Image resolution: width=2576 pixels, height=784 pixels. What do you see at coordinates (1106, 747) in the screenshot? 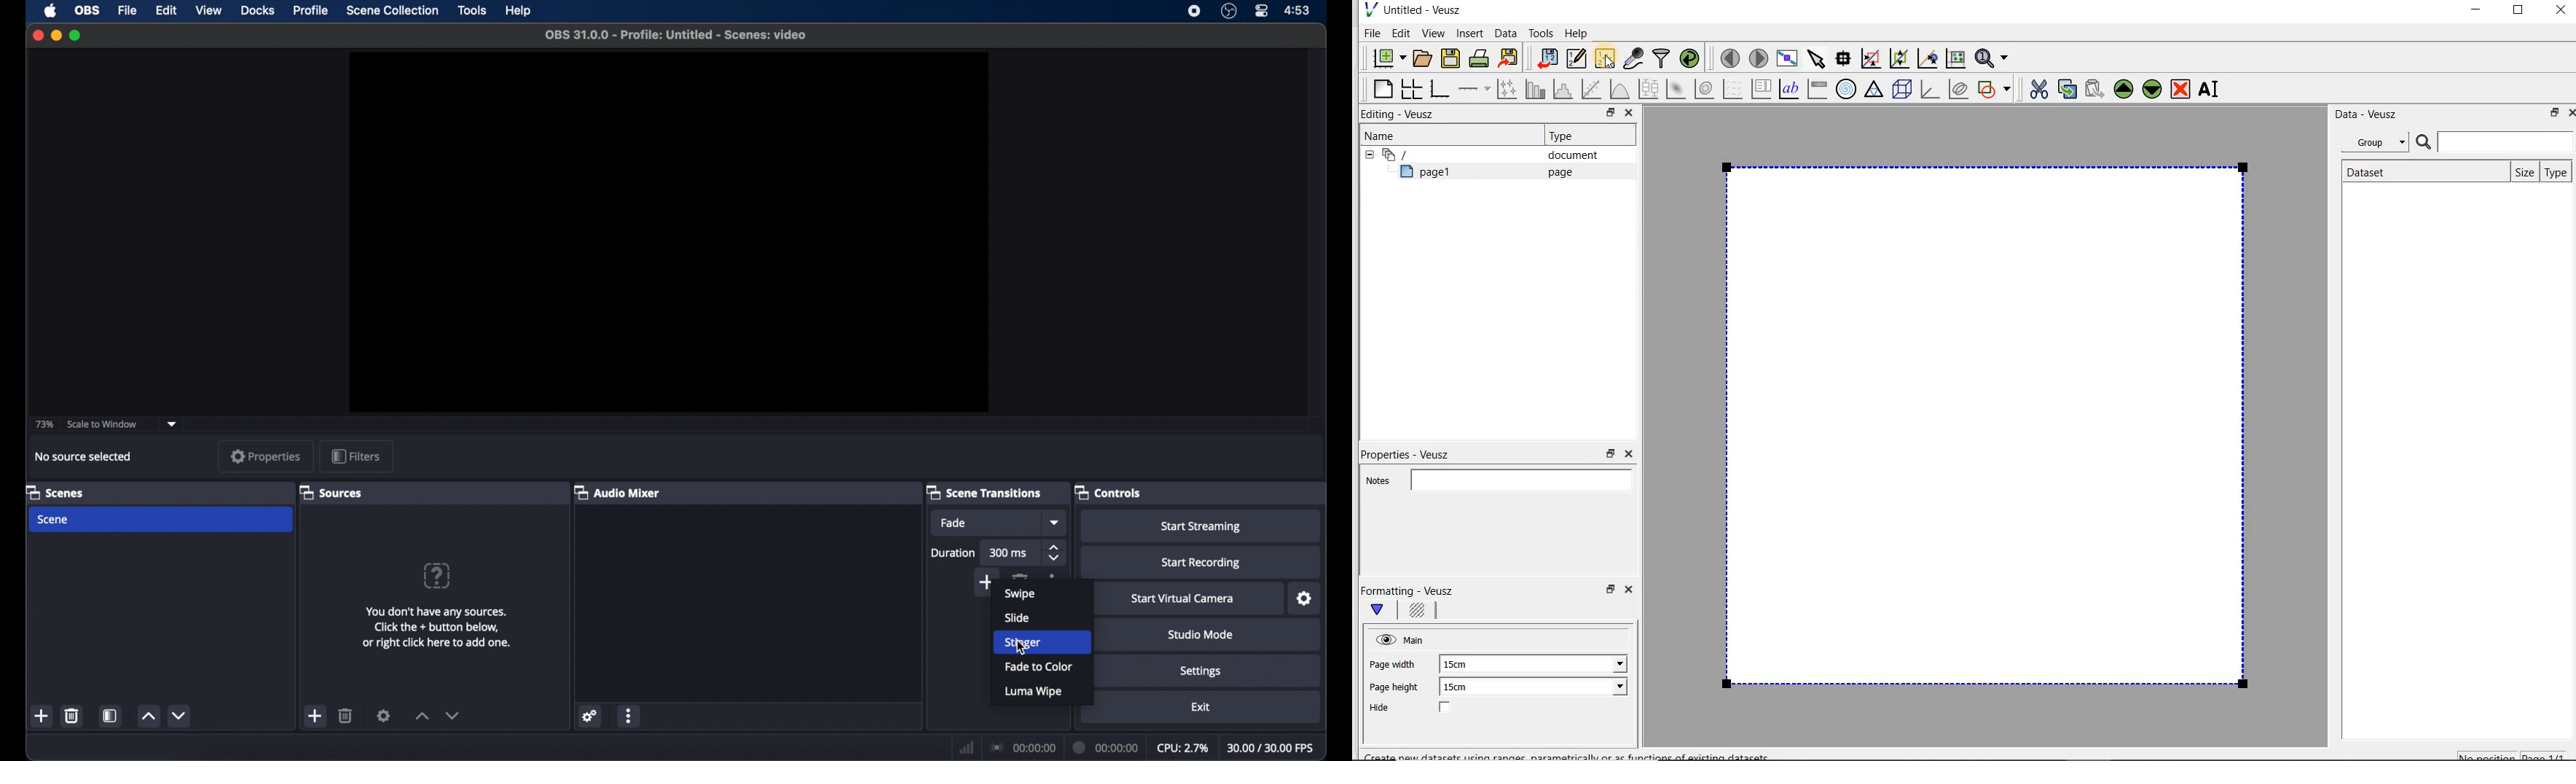
I see `duration` at bounding box center [1106, 747].